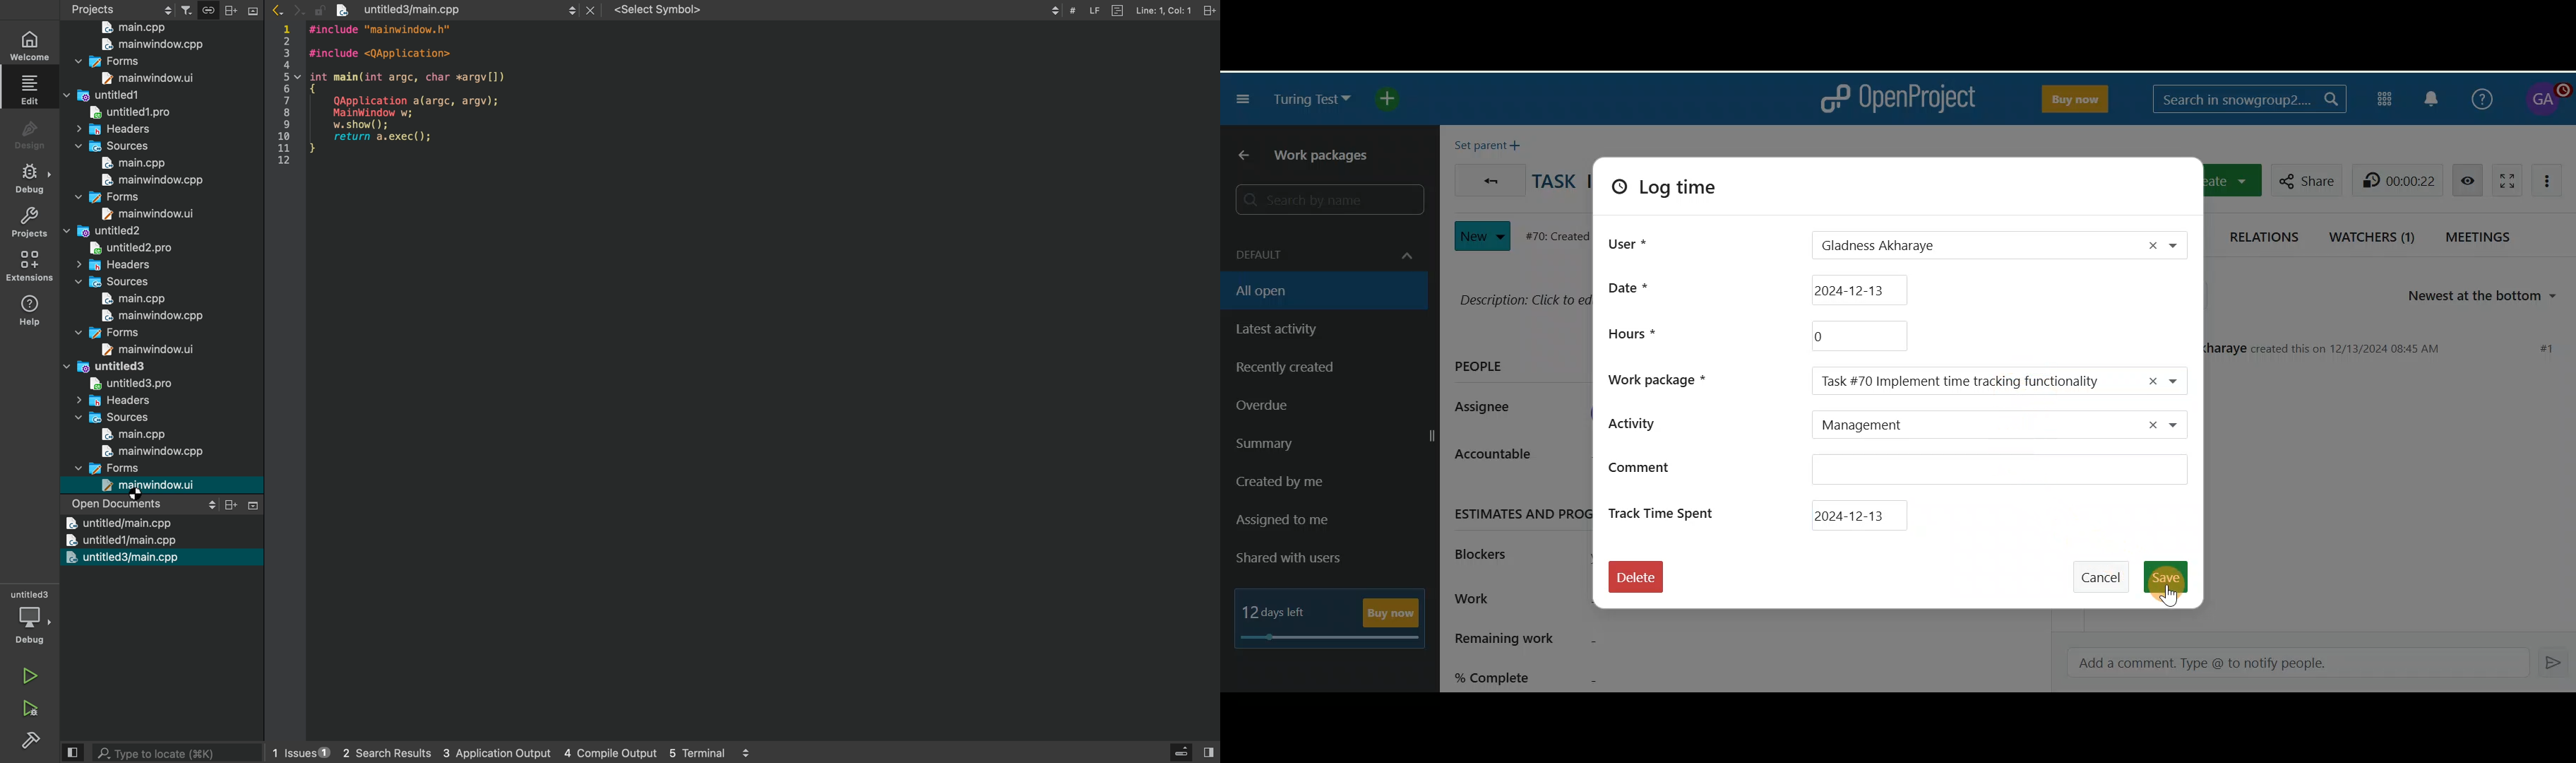 The image size is (2576, 784). I want to click on Created by me, so click(1313, 486).